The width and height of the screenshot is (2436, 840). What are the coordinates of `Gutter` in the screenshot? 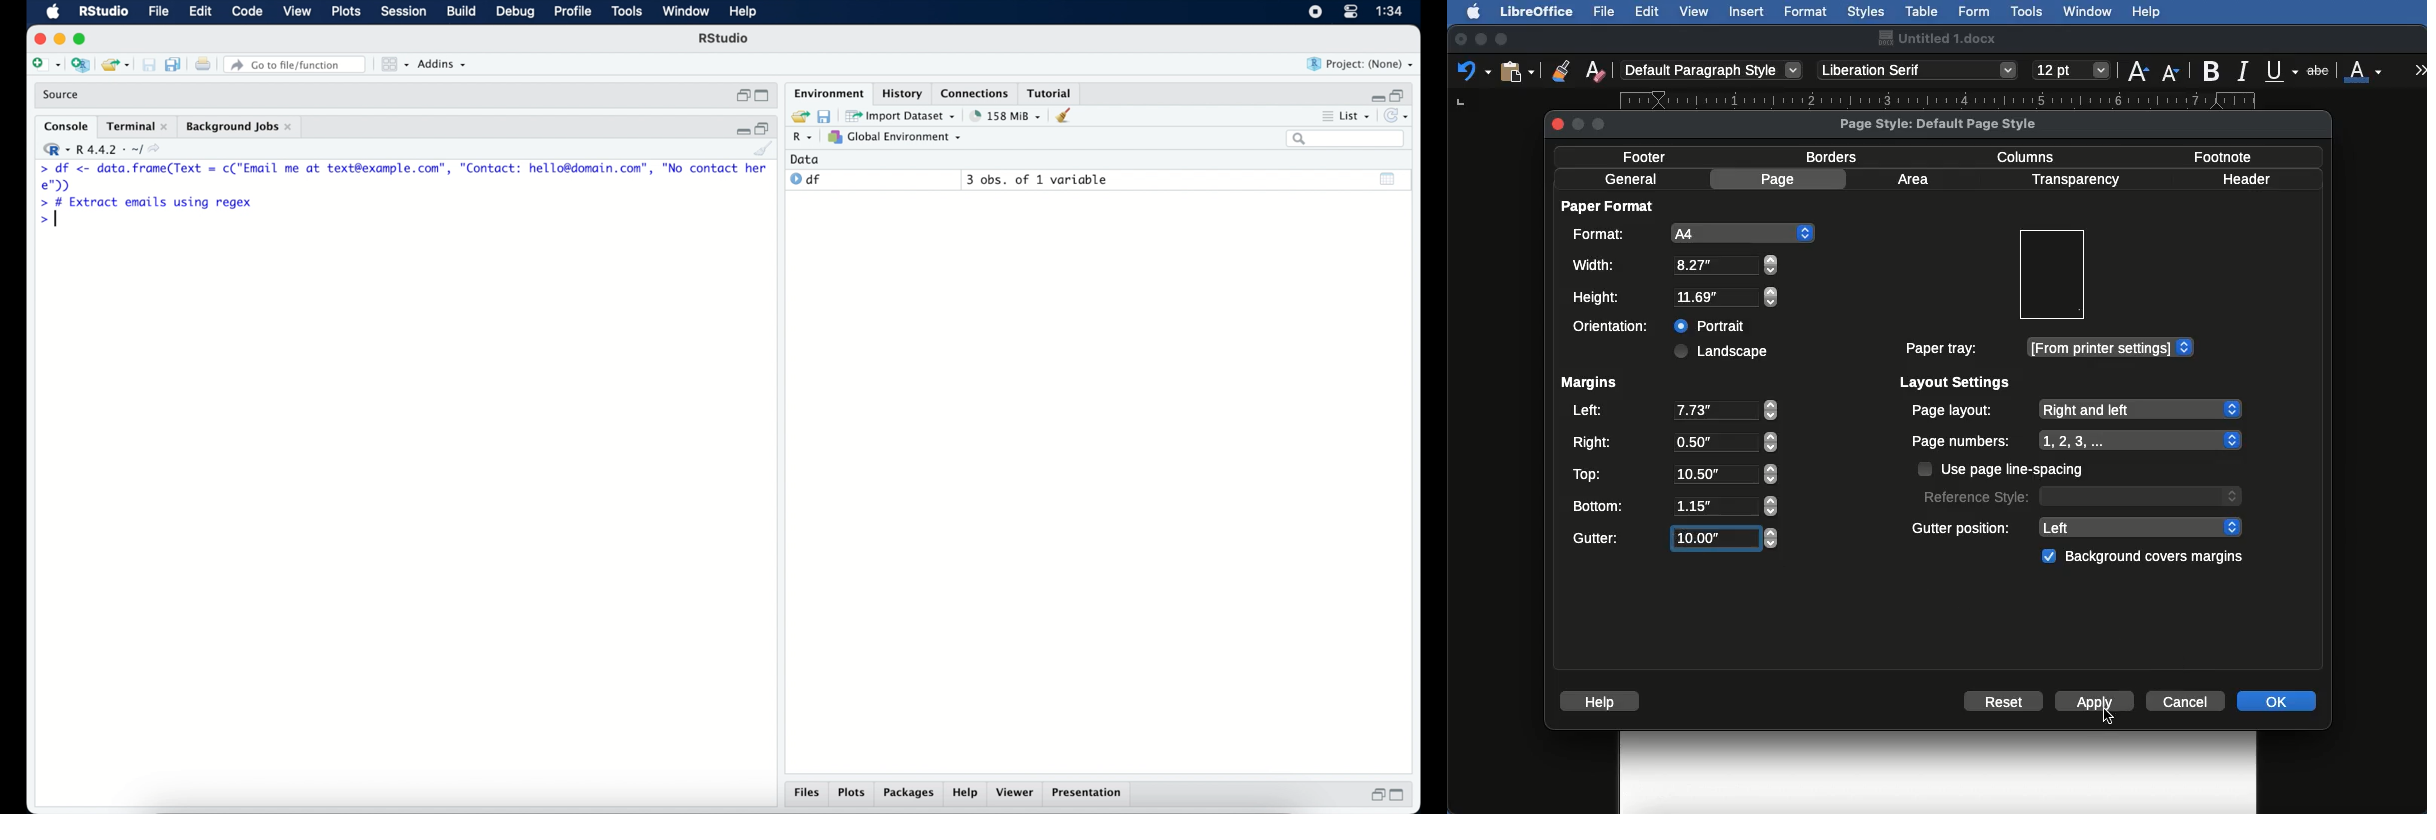 It's located at (1675, 539).